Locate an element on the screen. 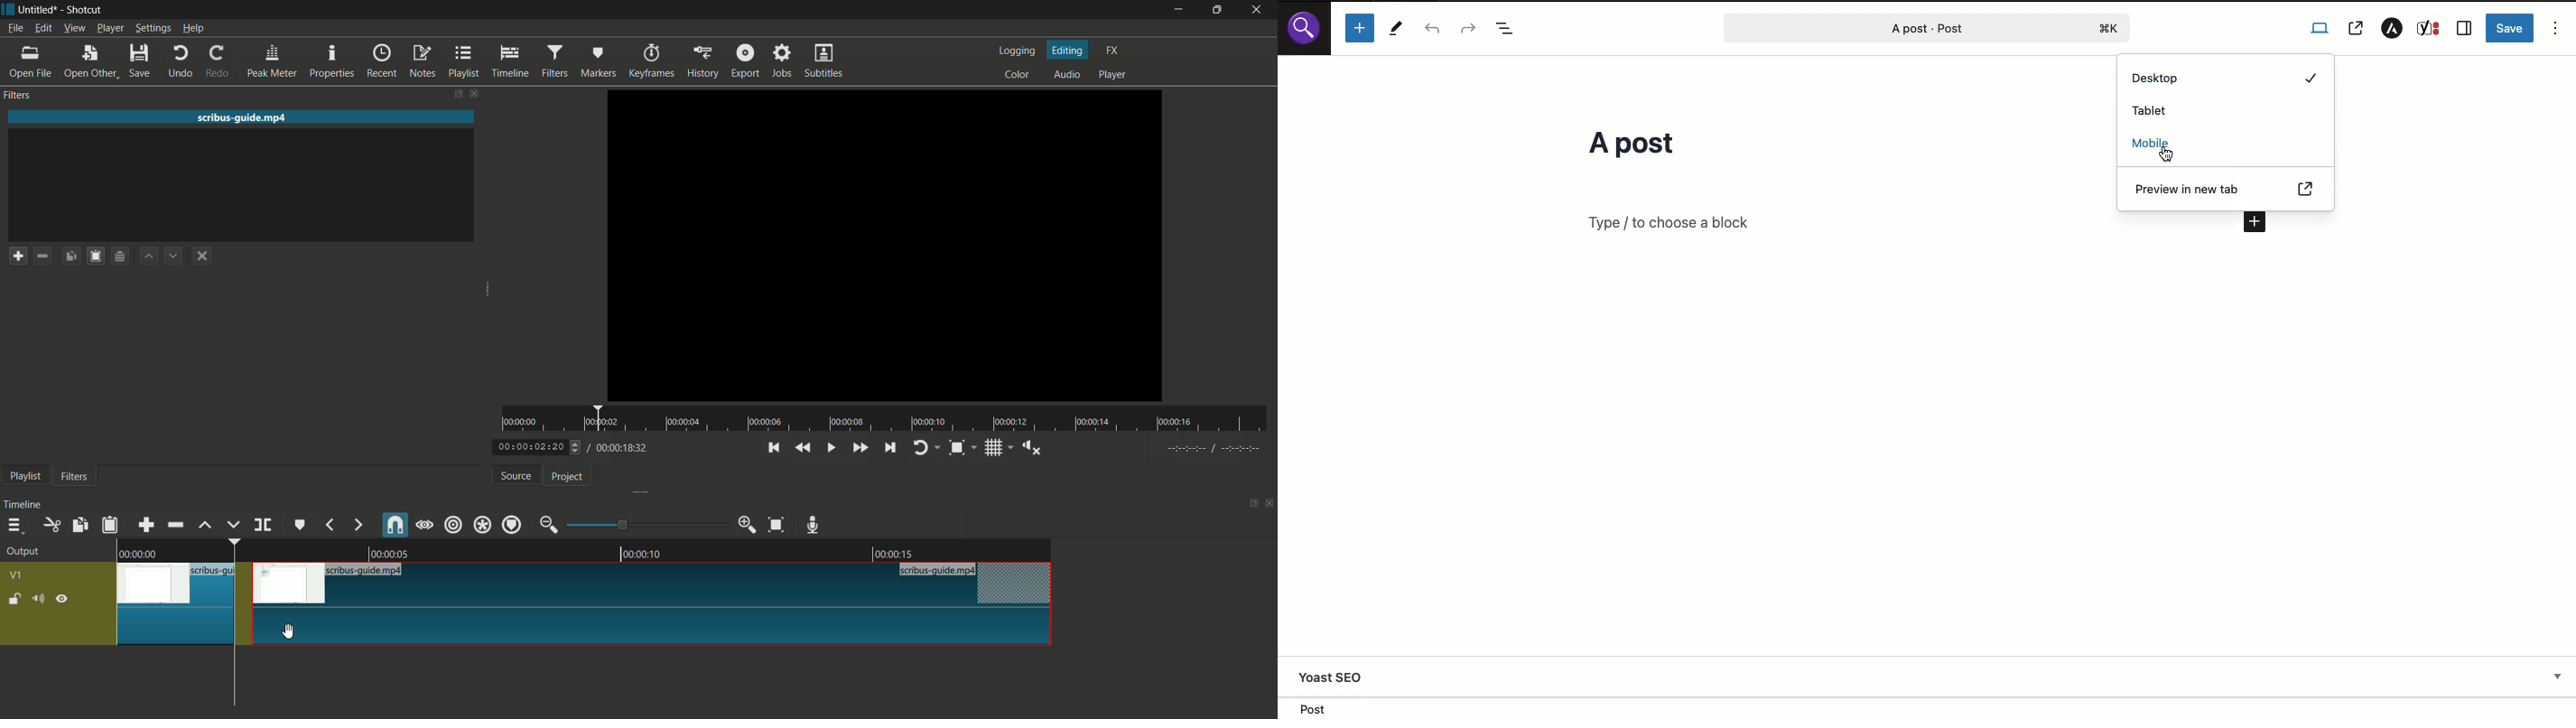  move filter up is located at coordinates (147, 256).